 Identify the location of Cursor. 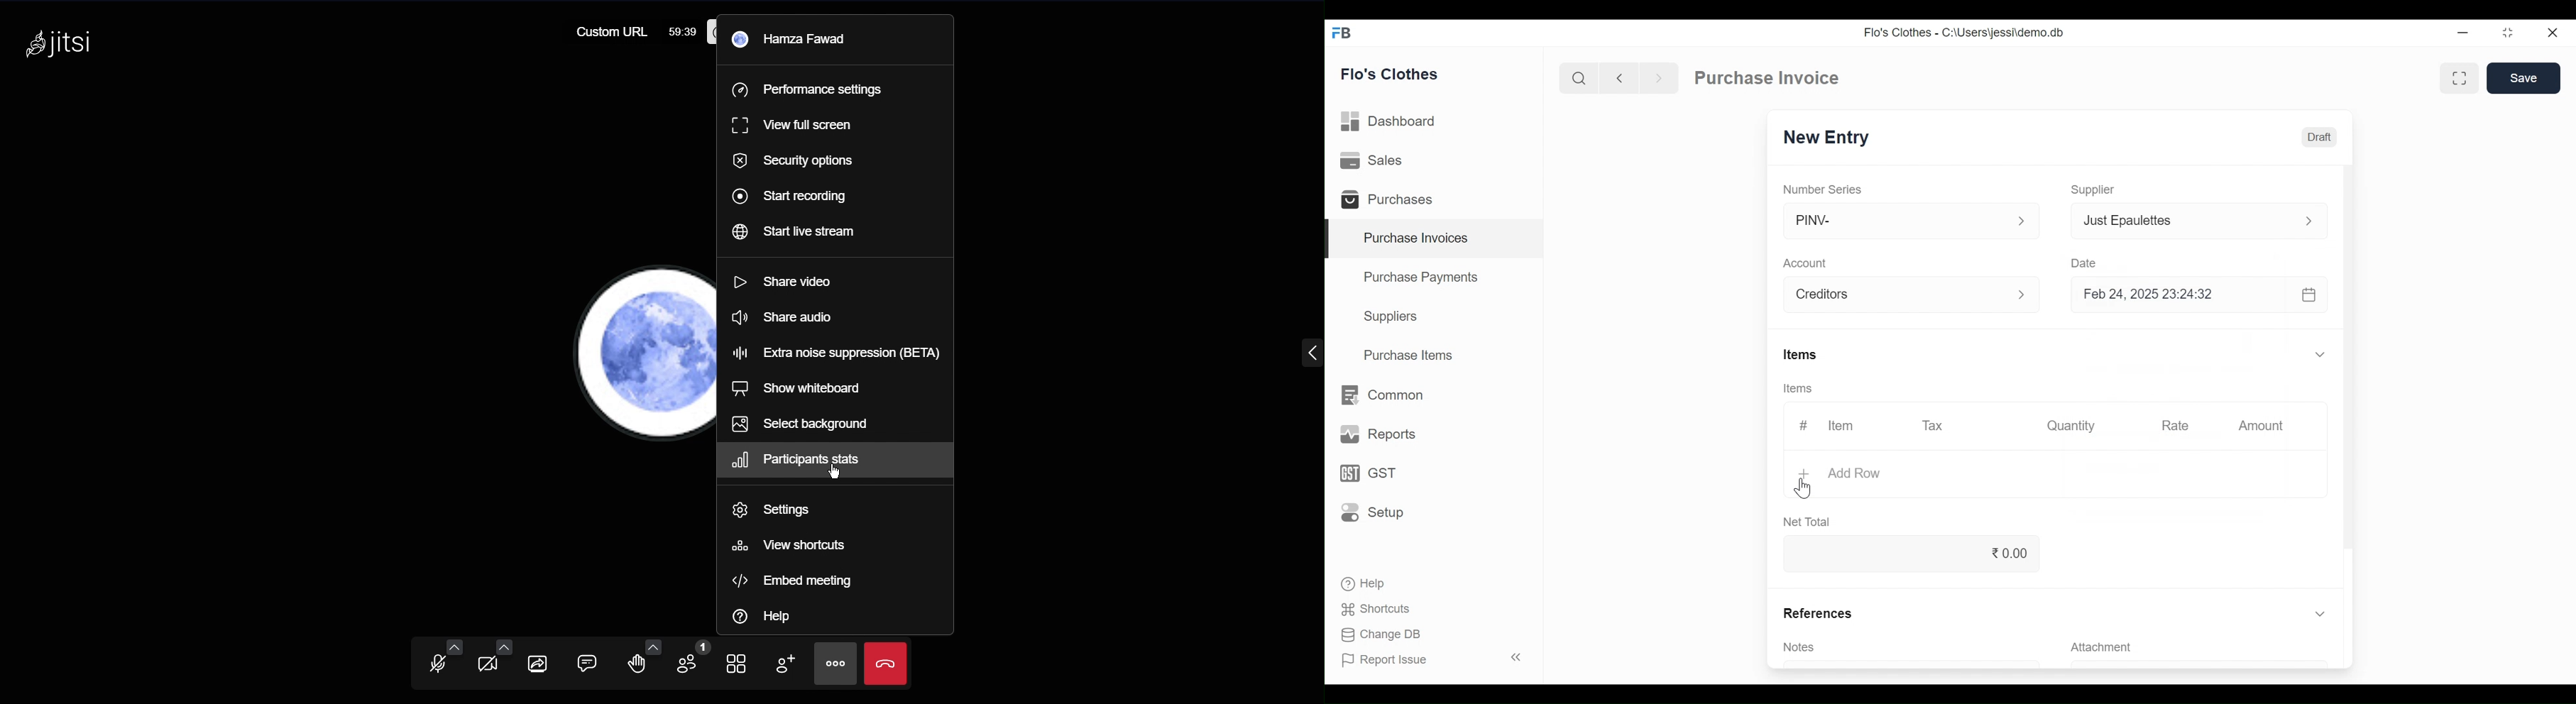
(1804, 488).